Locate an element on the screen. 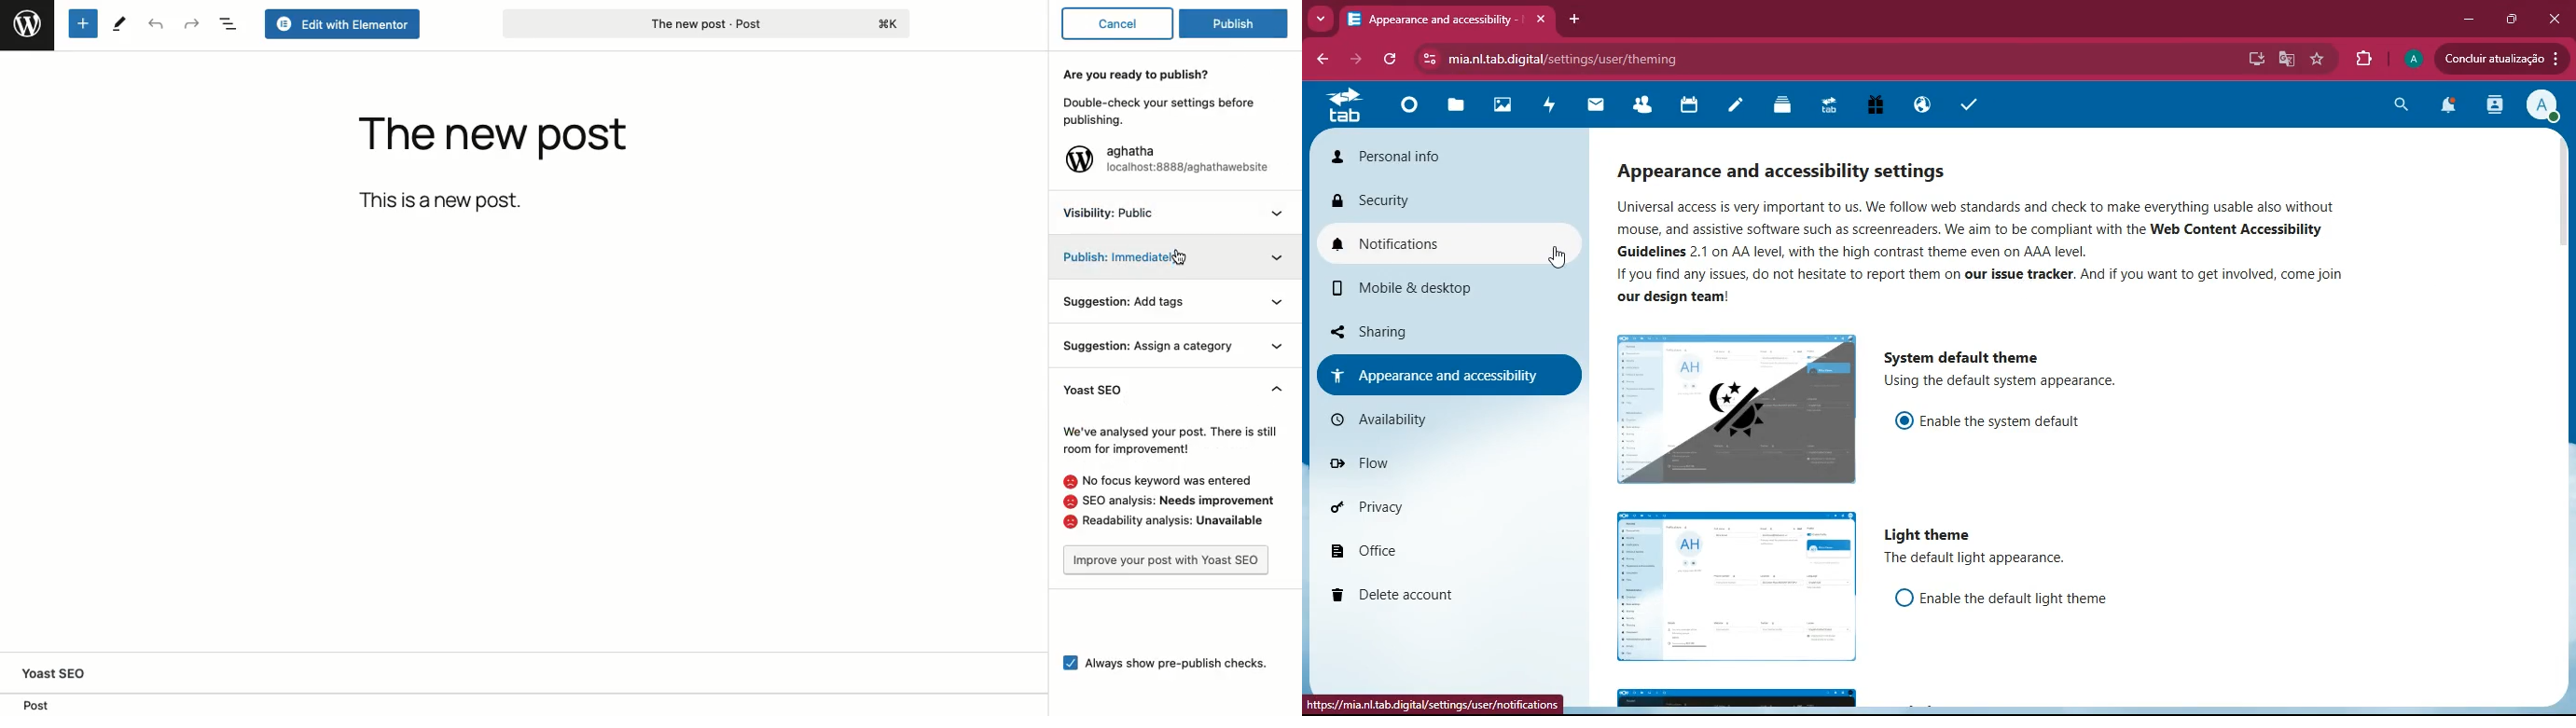 The image size is (2576, 728). The new post - Post is located at coordinates (705, 24).